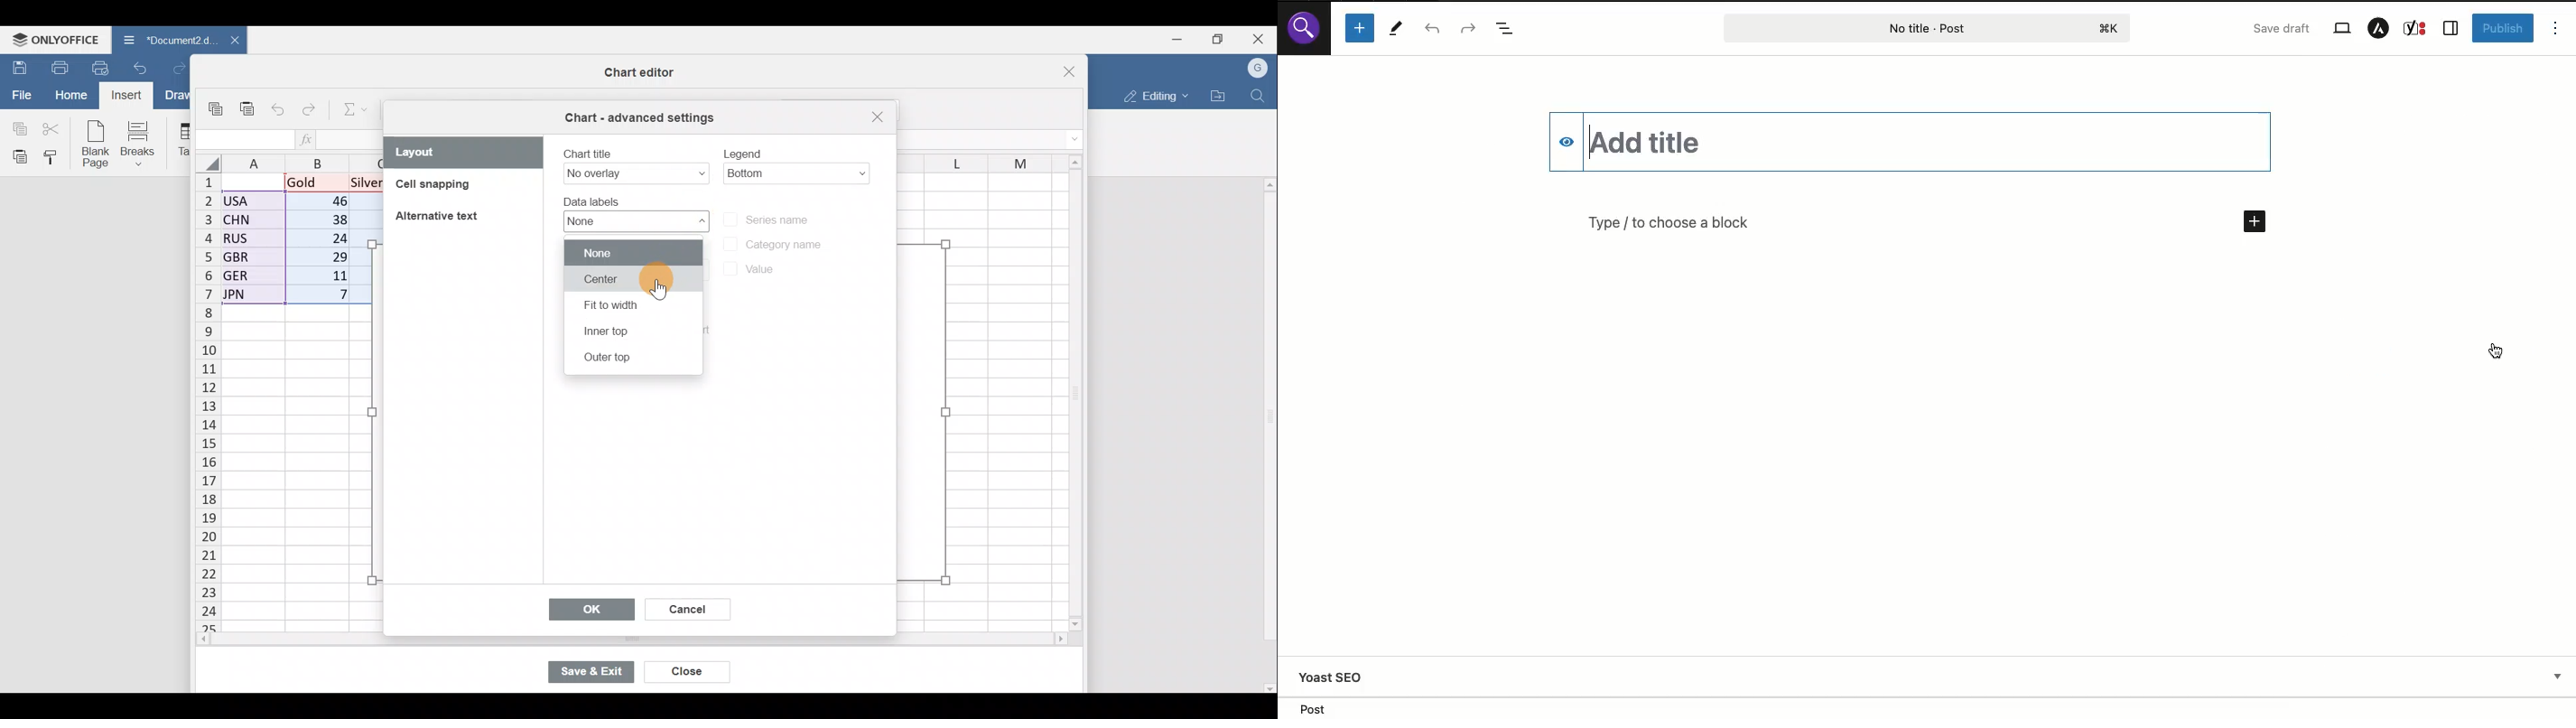 This screenshot has height=728, width=2576. What do you see at coordinates (689, 673) in the screenshot?
I see `Close` at bounding box center [689, 673].